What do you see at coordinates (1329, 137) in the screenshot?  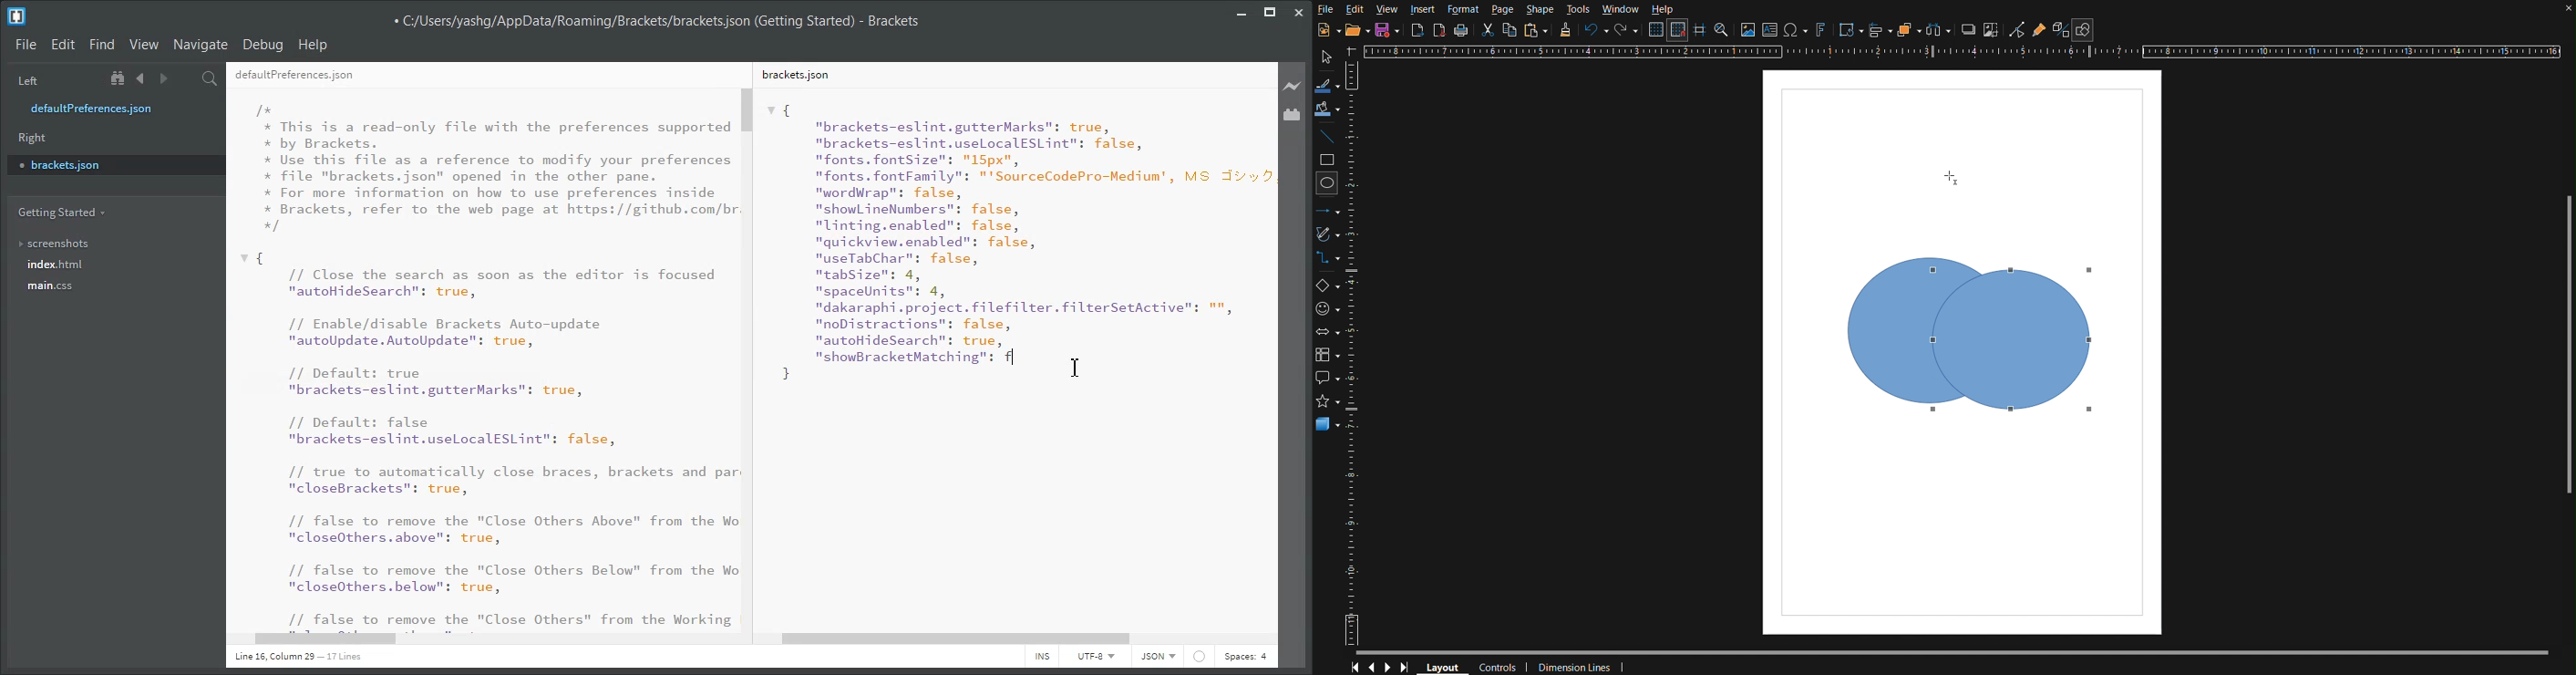 I see `Line` at bounding box center [1329, 137].